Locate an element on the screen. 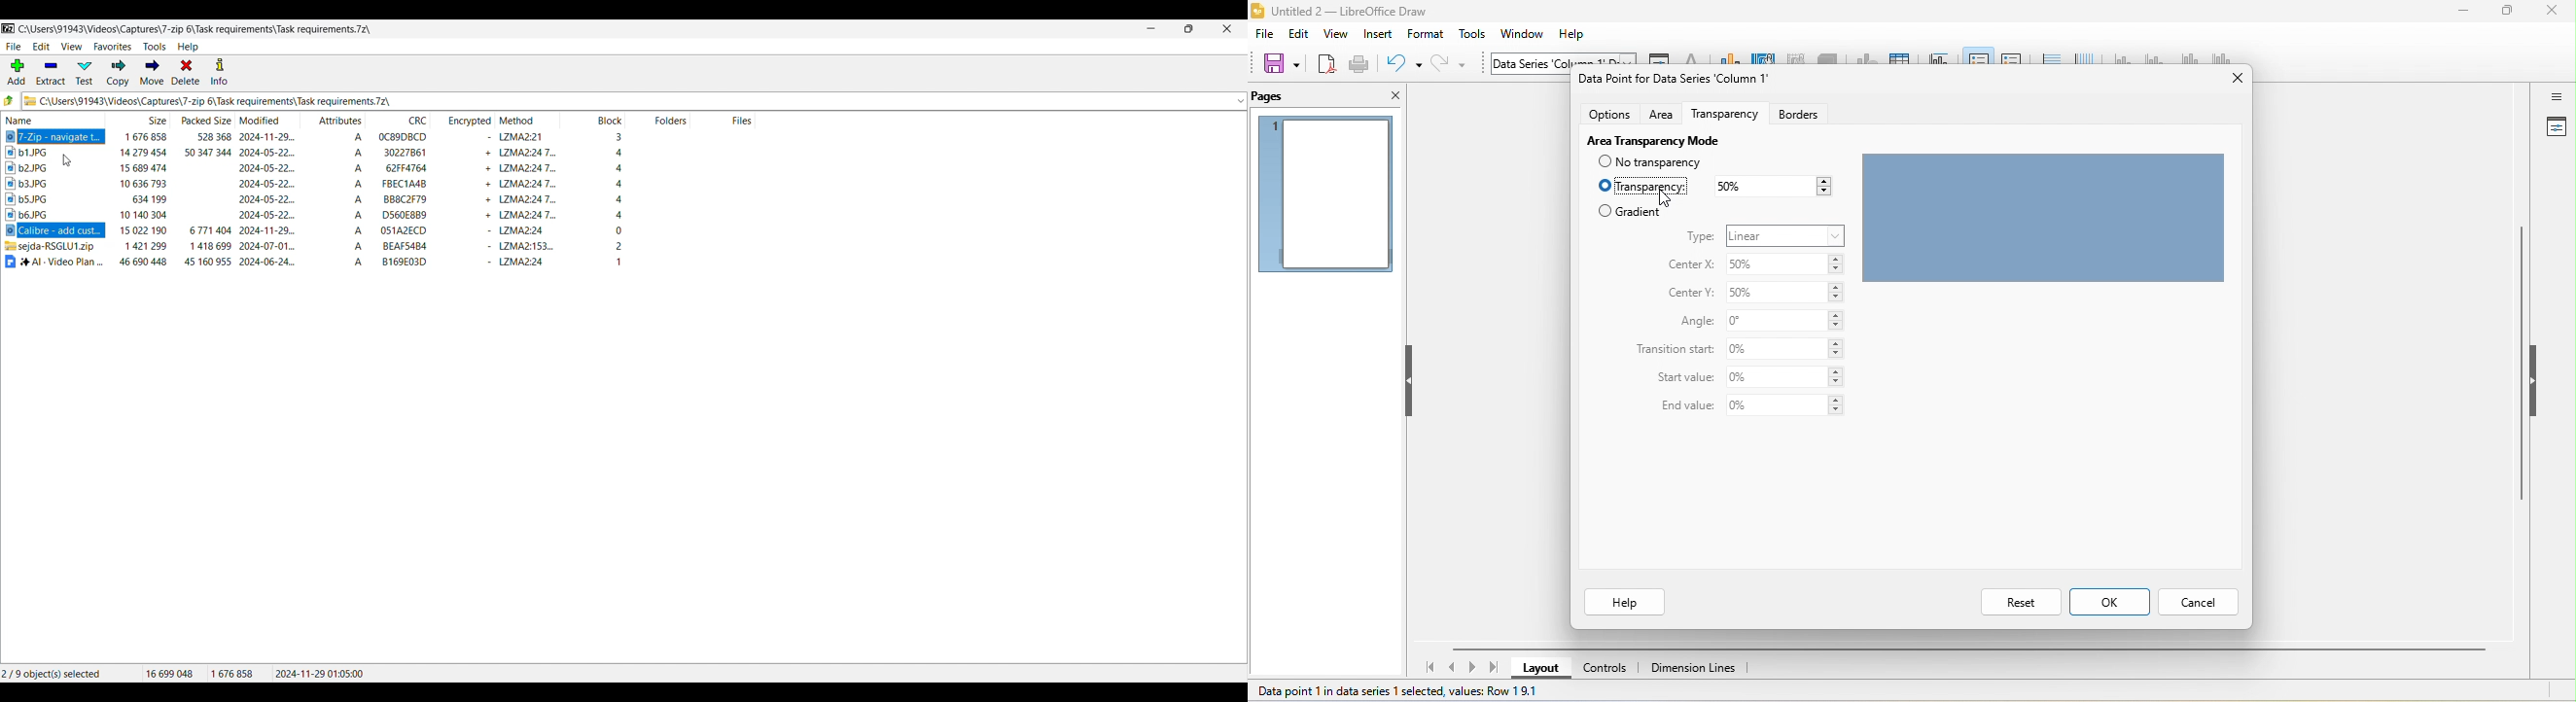 The height and width of the screenshot is (728, 2576). center y is located at coordinates (1688, 294).